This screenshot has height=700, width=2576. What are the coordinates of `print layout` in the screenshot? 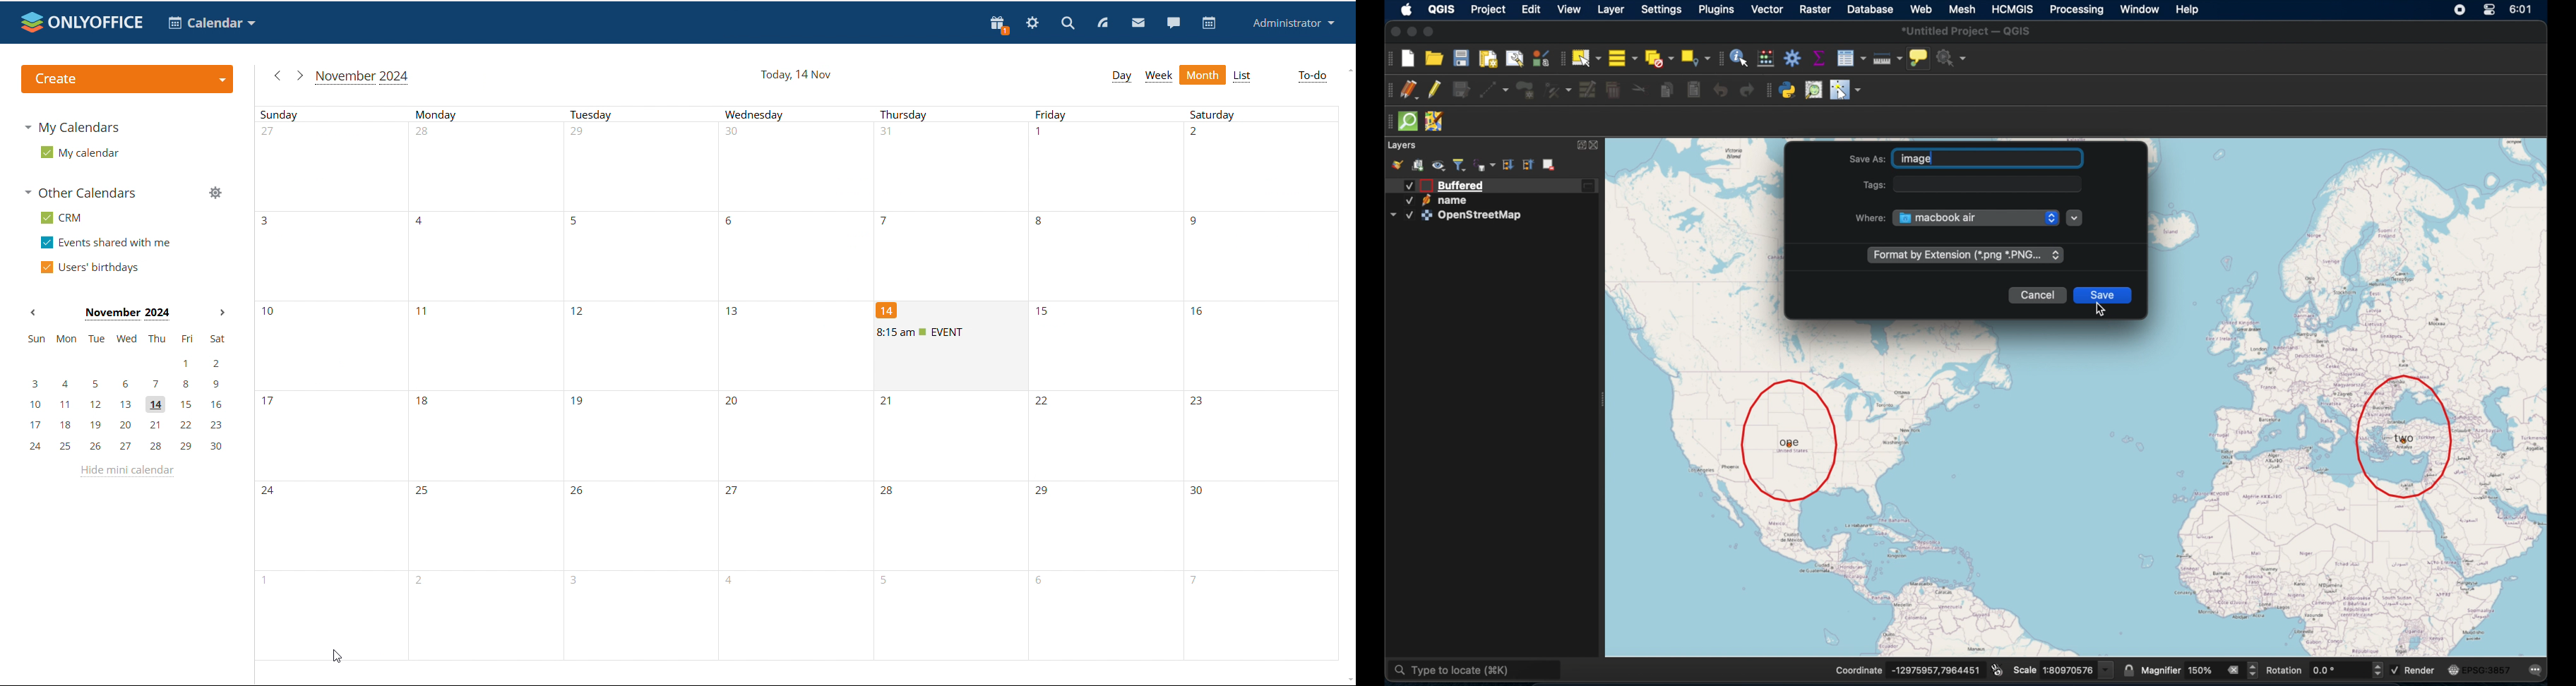 It's located at (1489, 58).